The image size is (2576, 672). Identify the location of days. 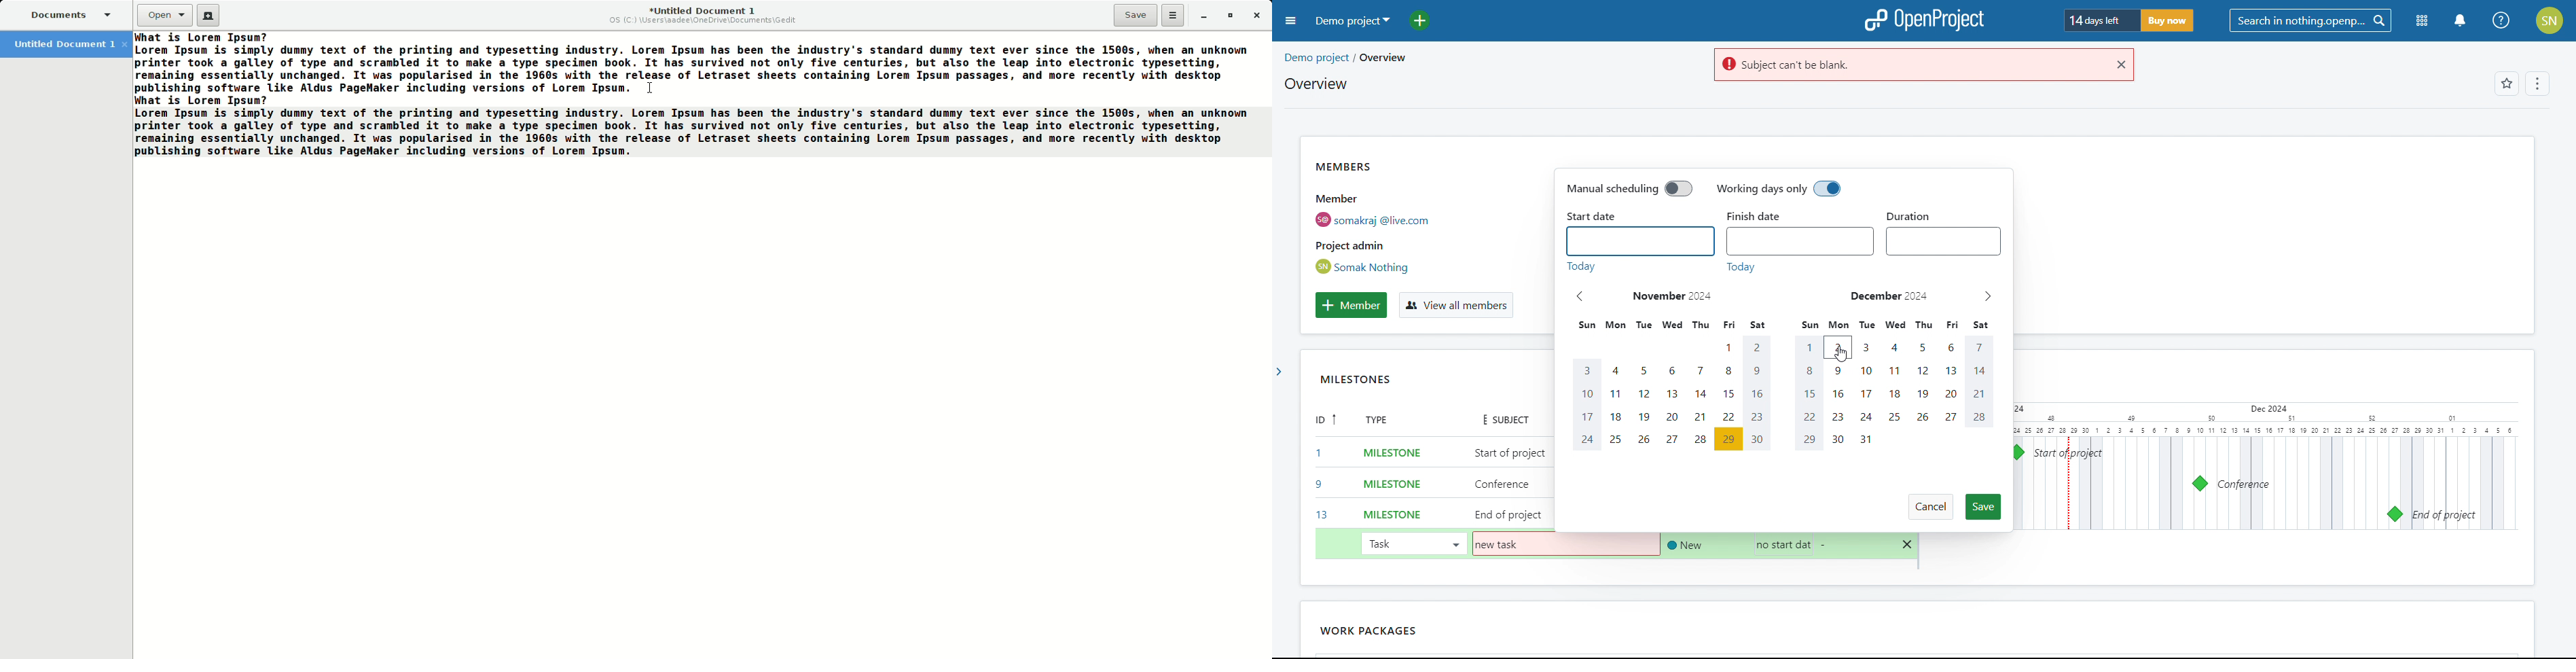
(1781, 325).